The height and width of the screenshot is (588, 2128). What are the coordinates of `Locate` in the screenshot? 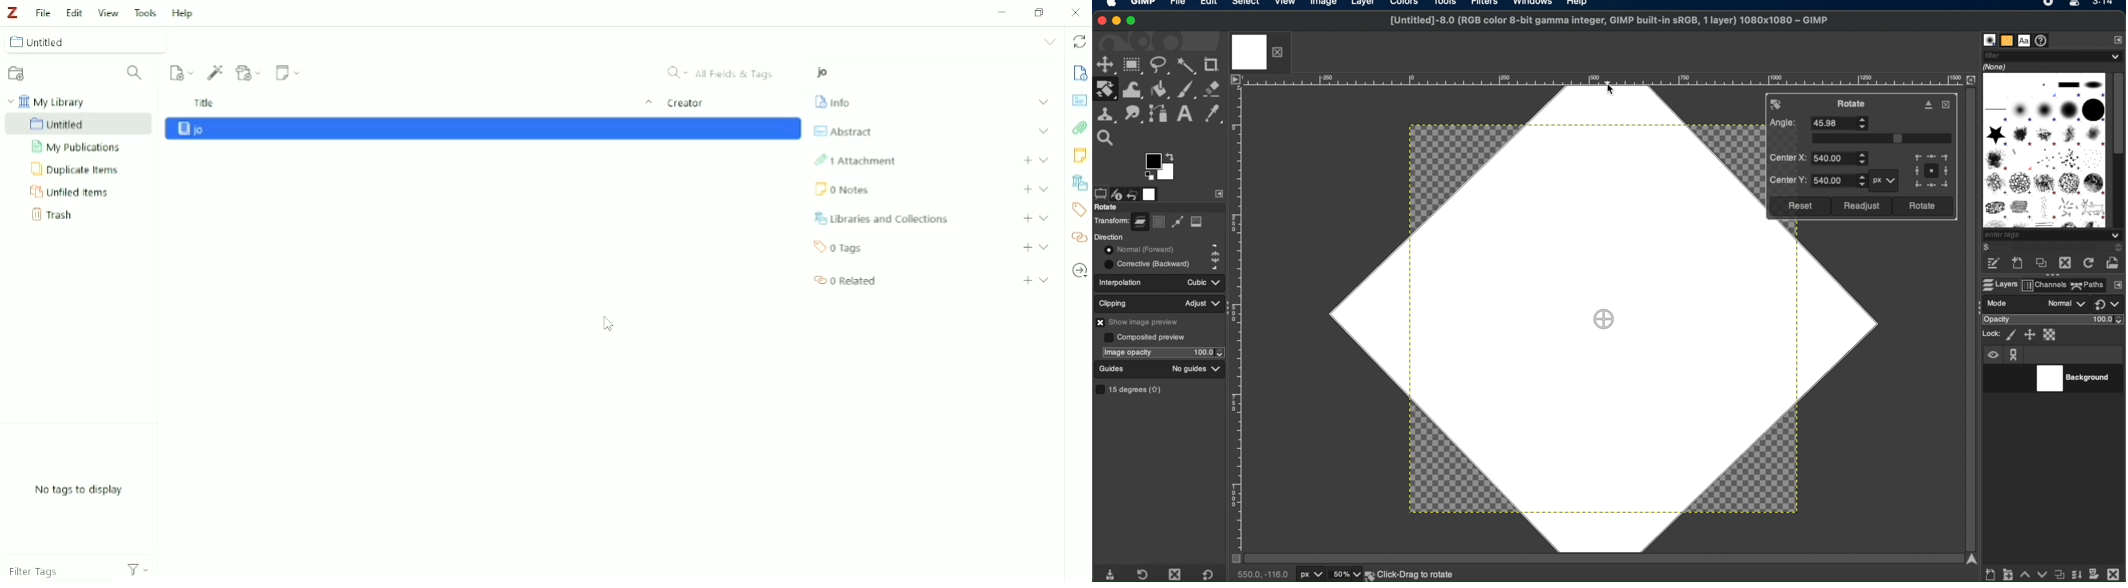 It's located at (1079, 272).